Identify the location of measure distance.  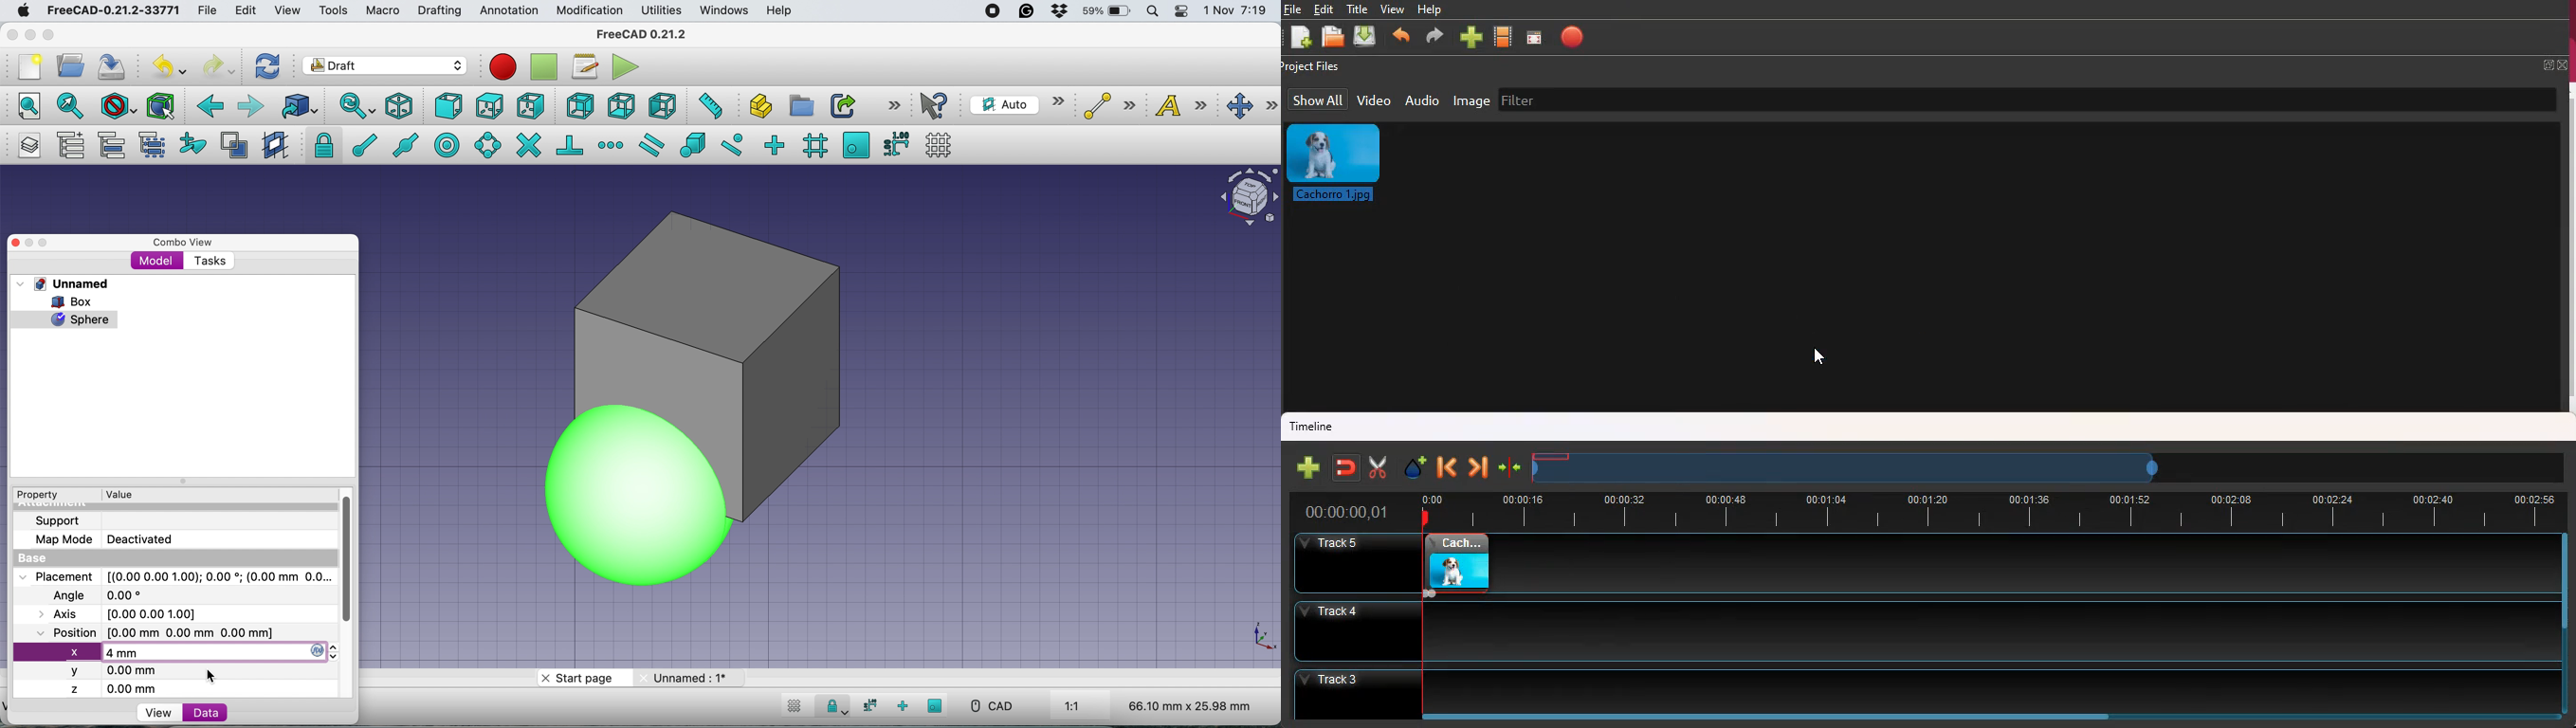
(707, 105).